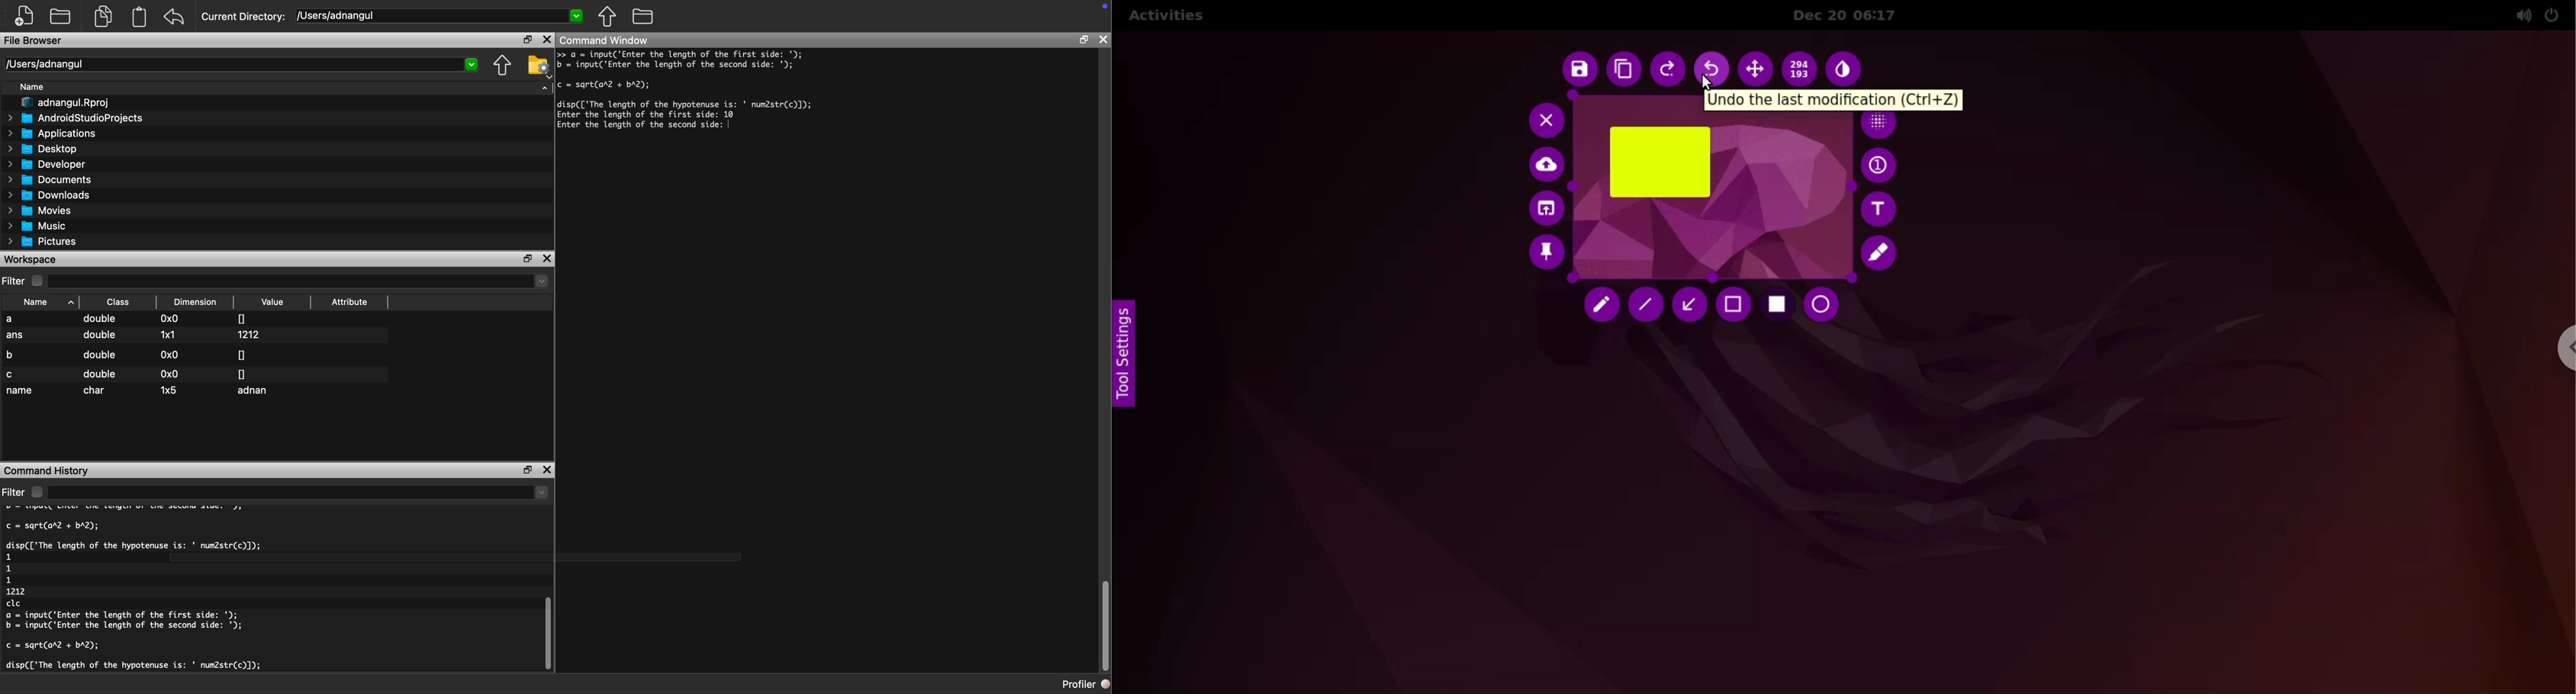 This screenshot has width=2576, height=700. Describe the element at coordinates (704, 98) in the screenshot. I see `ee
>> a = input('Enter the length of the first side: ');

b = input('Enter the length of the second side: ');

c = sqrt(ar2 + bA2);

disp(['The length of the hypotenuse is: ' num2str(c)]);

Enter the length of the first side: 10

Enter the length of the second side: |` at that location.